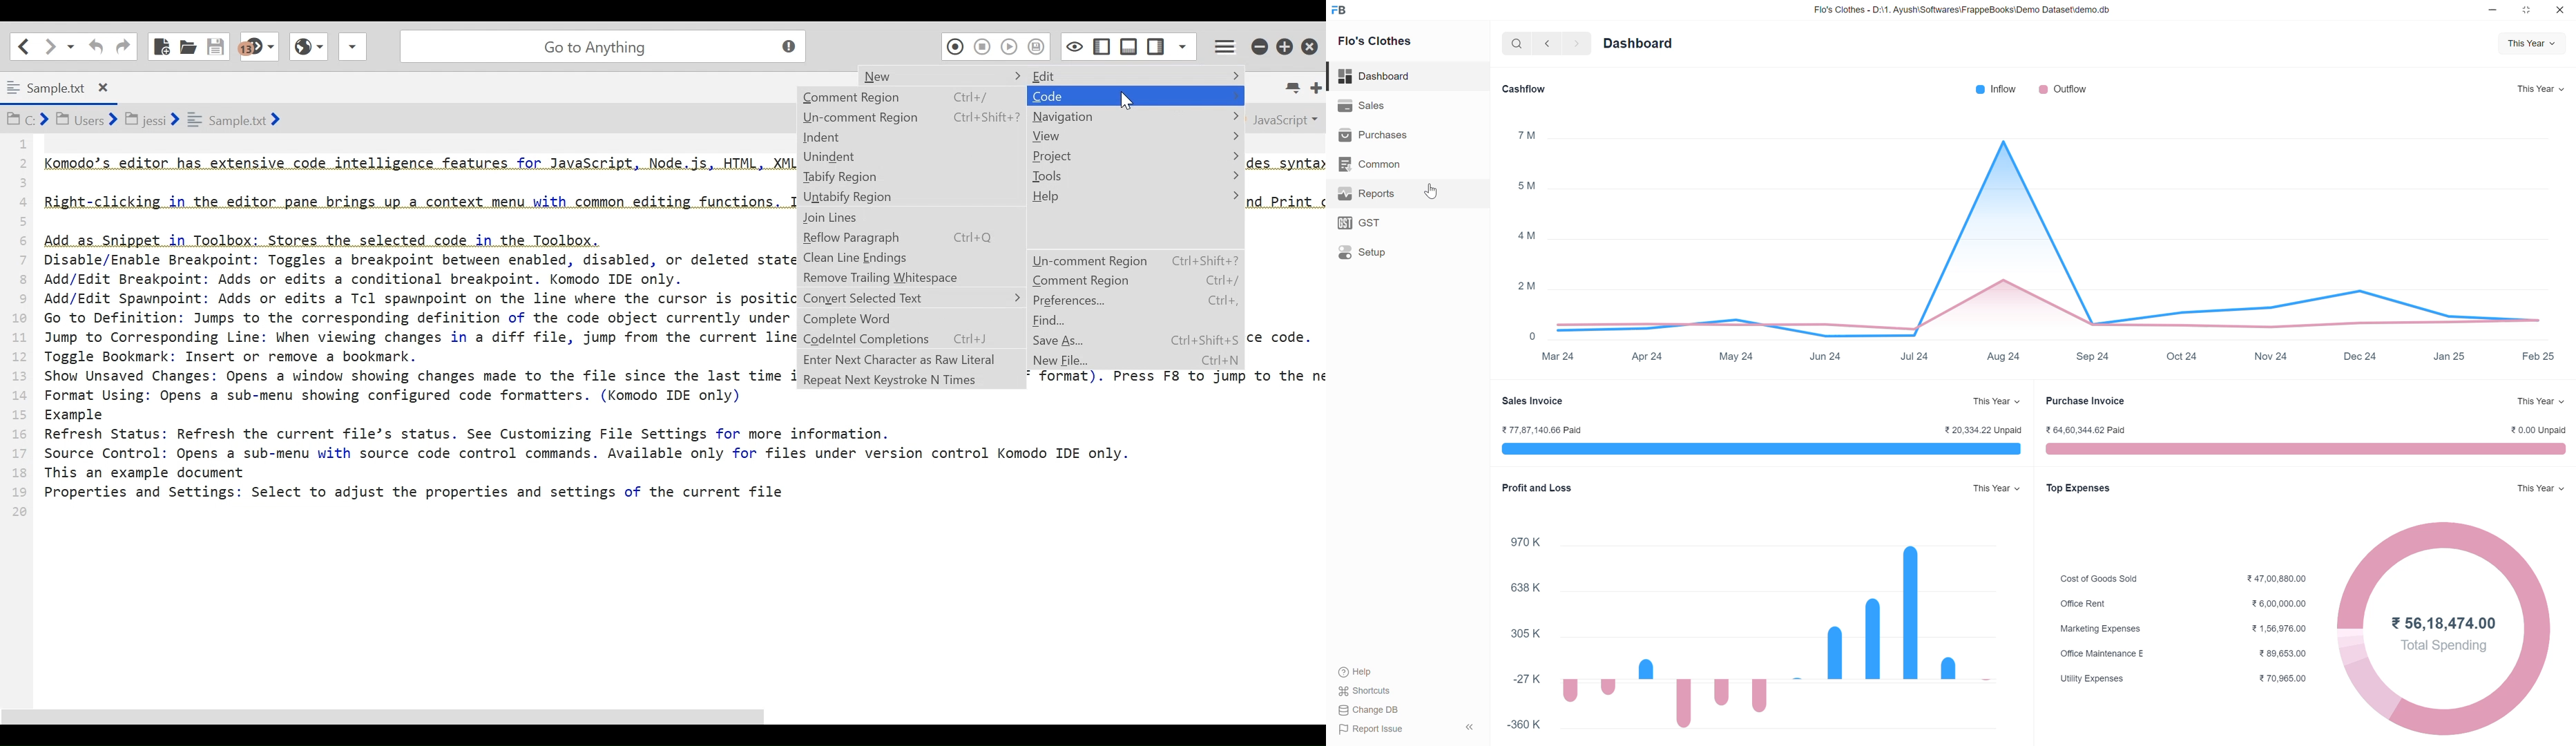 The width and height of the screenshot is (2576, 756). Describe the element at coordinates (2494, 9) in the screenshot. I see `minimize` at that location.